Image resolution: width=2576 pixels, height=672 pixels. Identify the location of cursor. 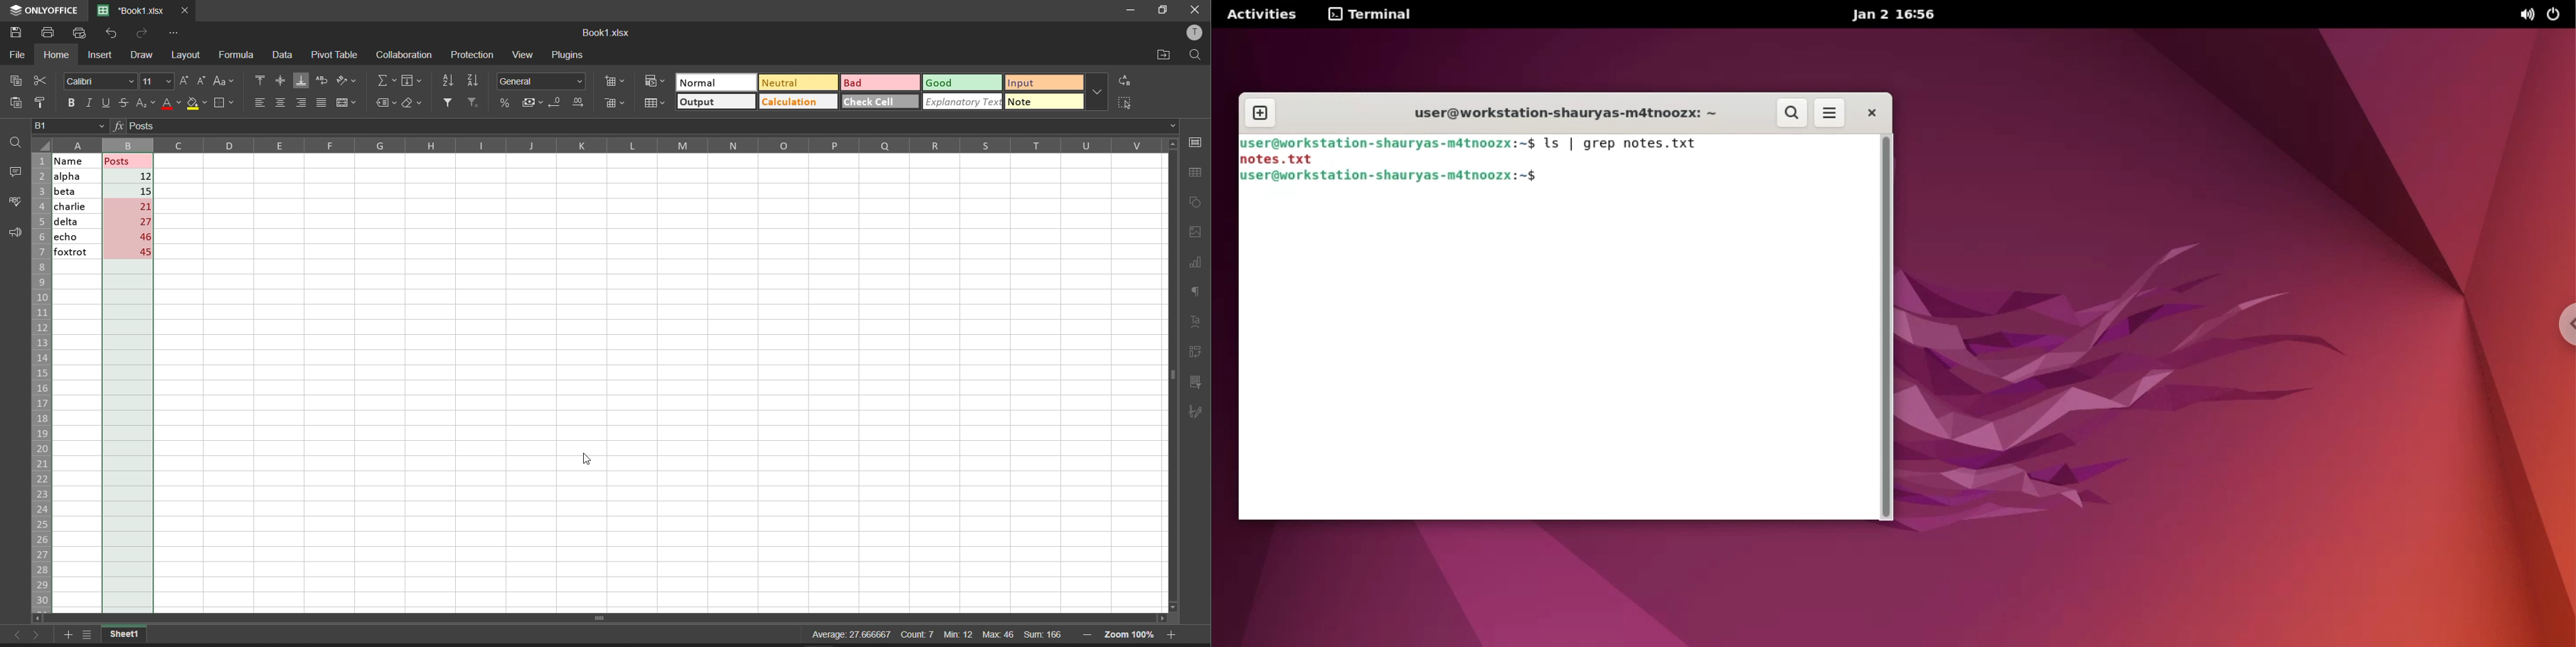
(589, 461).